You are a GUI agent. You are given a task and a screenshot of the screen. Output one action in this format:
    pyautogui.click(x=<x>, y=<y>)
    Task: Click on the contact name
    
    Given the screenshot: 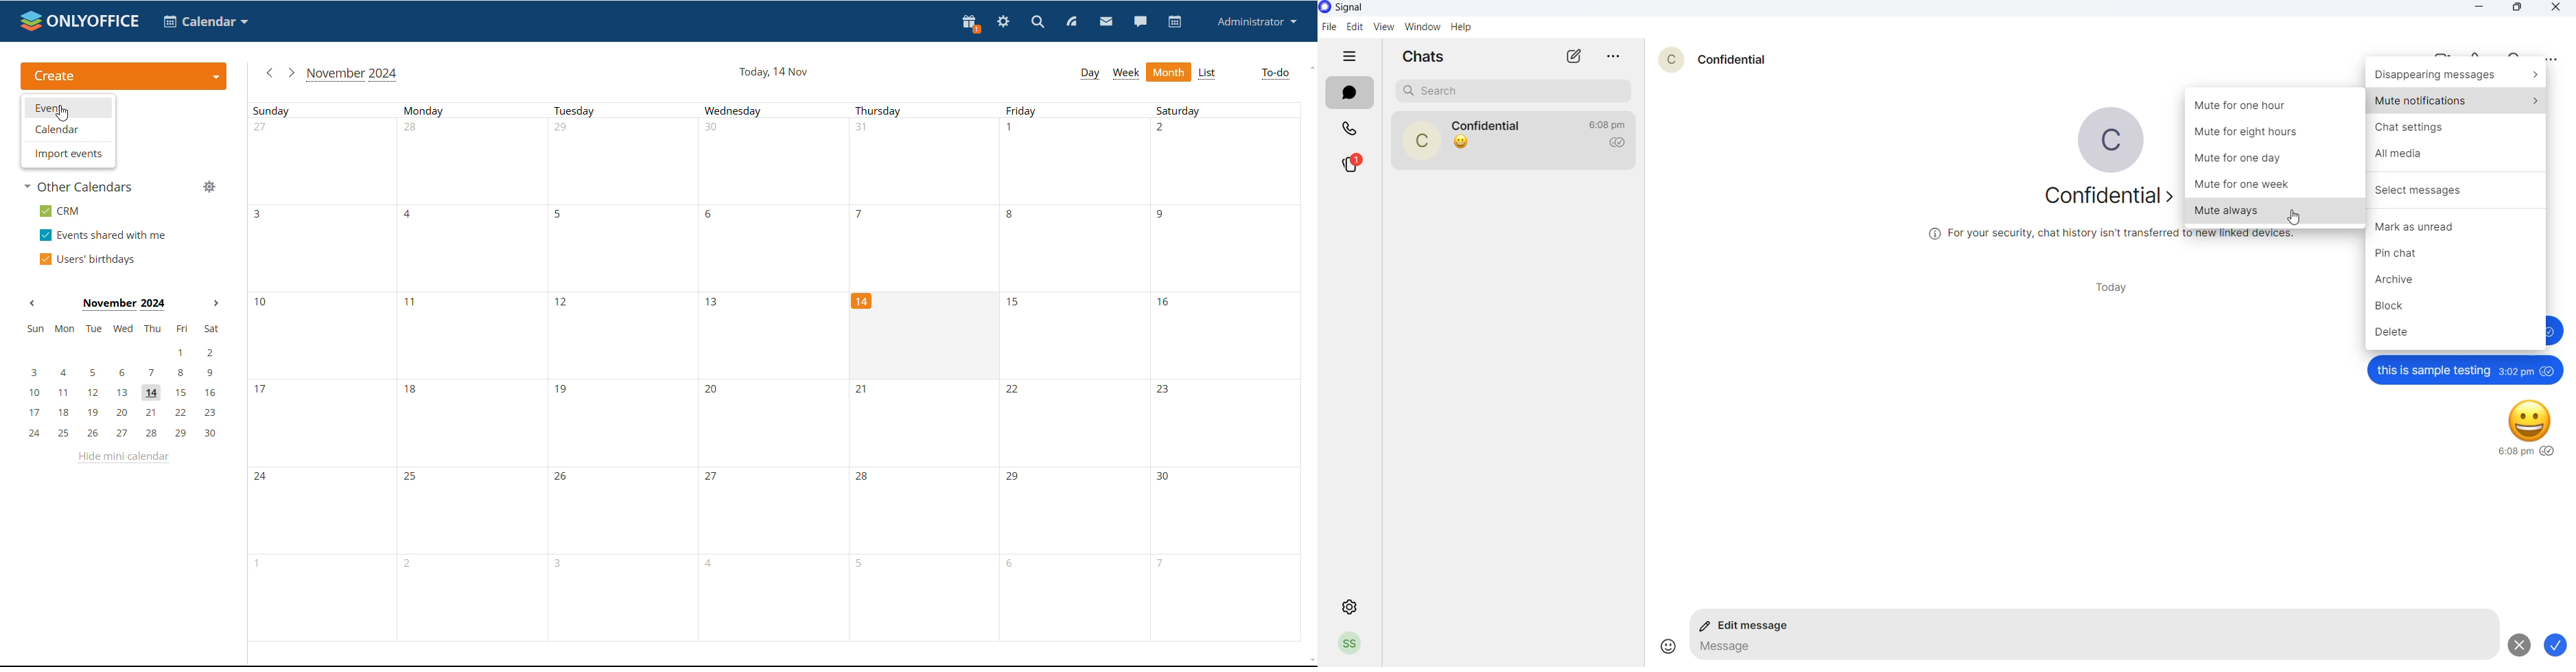 What is the action you would take?
    pyautogui.click(x=1732, y=58)
    